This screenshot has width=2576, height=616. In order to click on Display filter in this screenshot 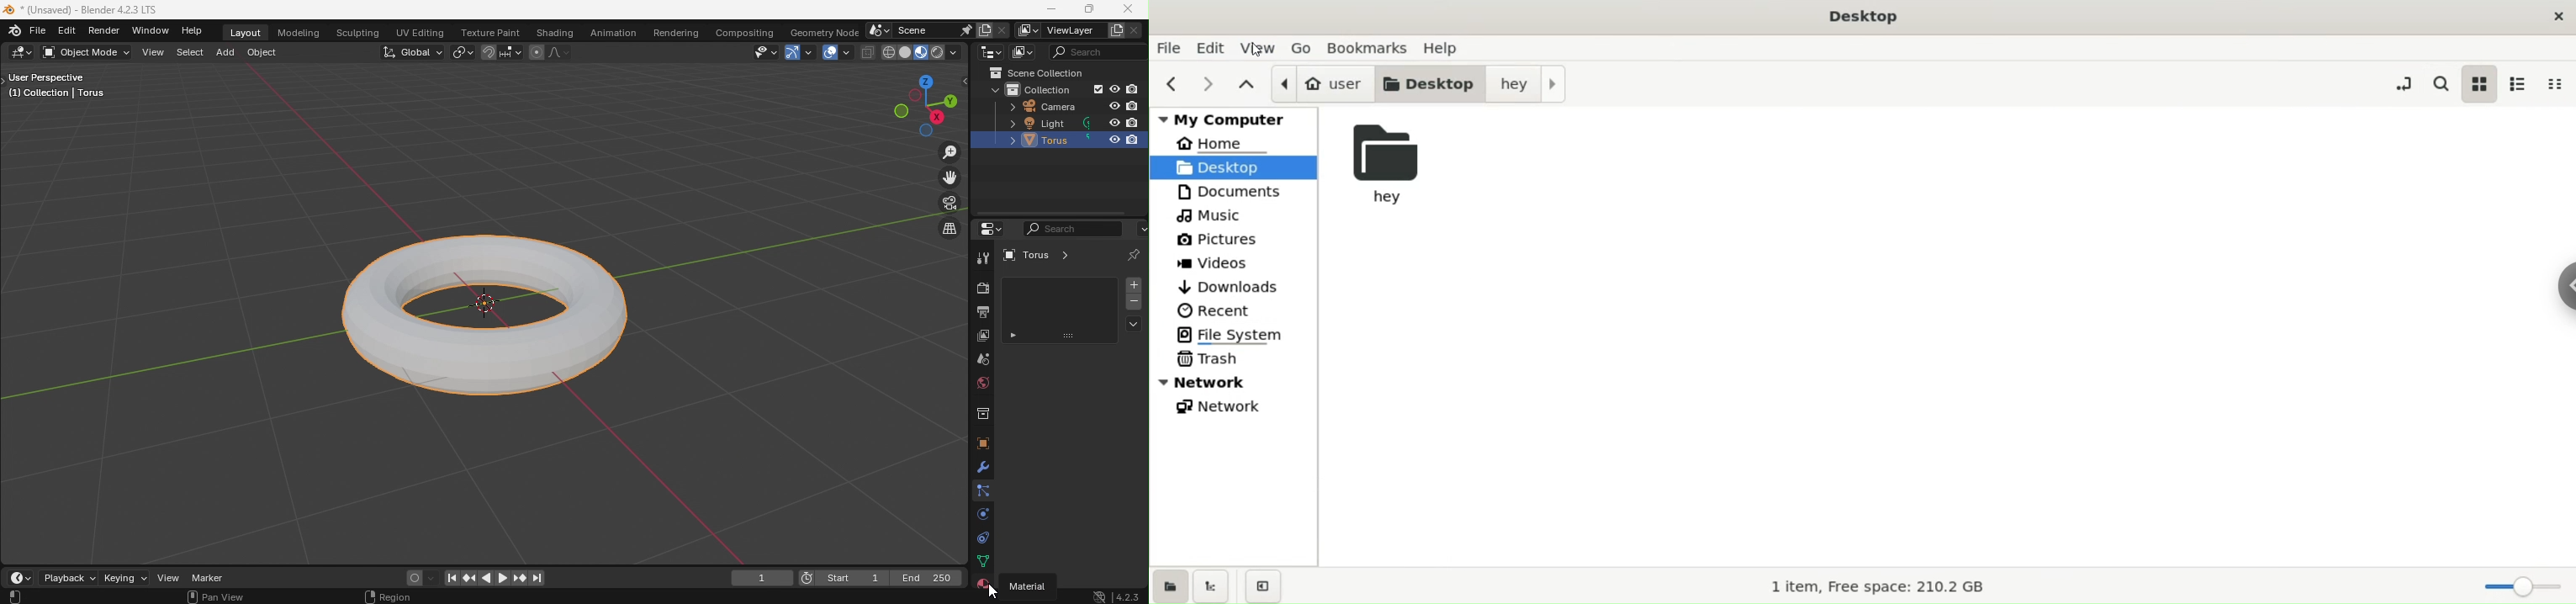, I will do `click(1098, 51)`.